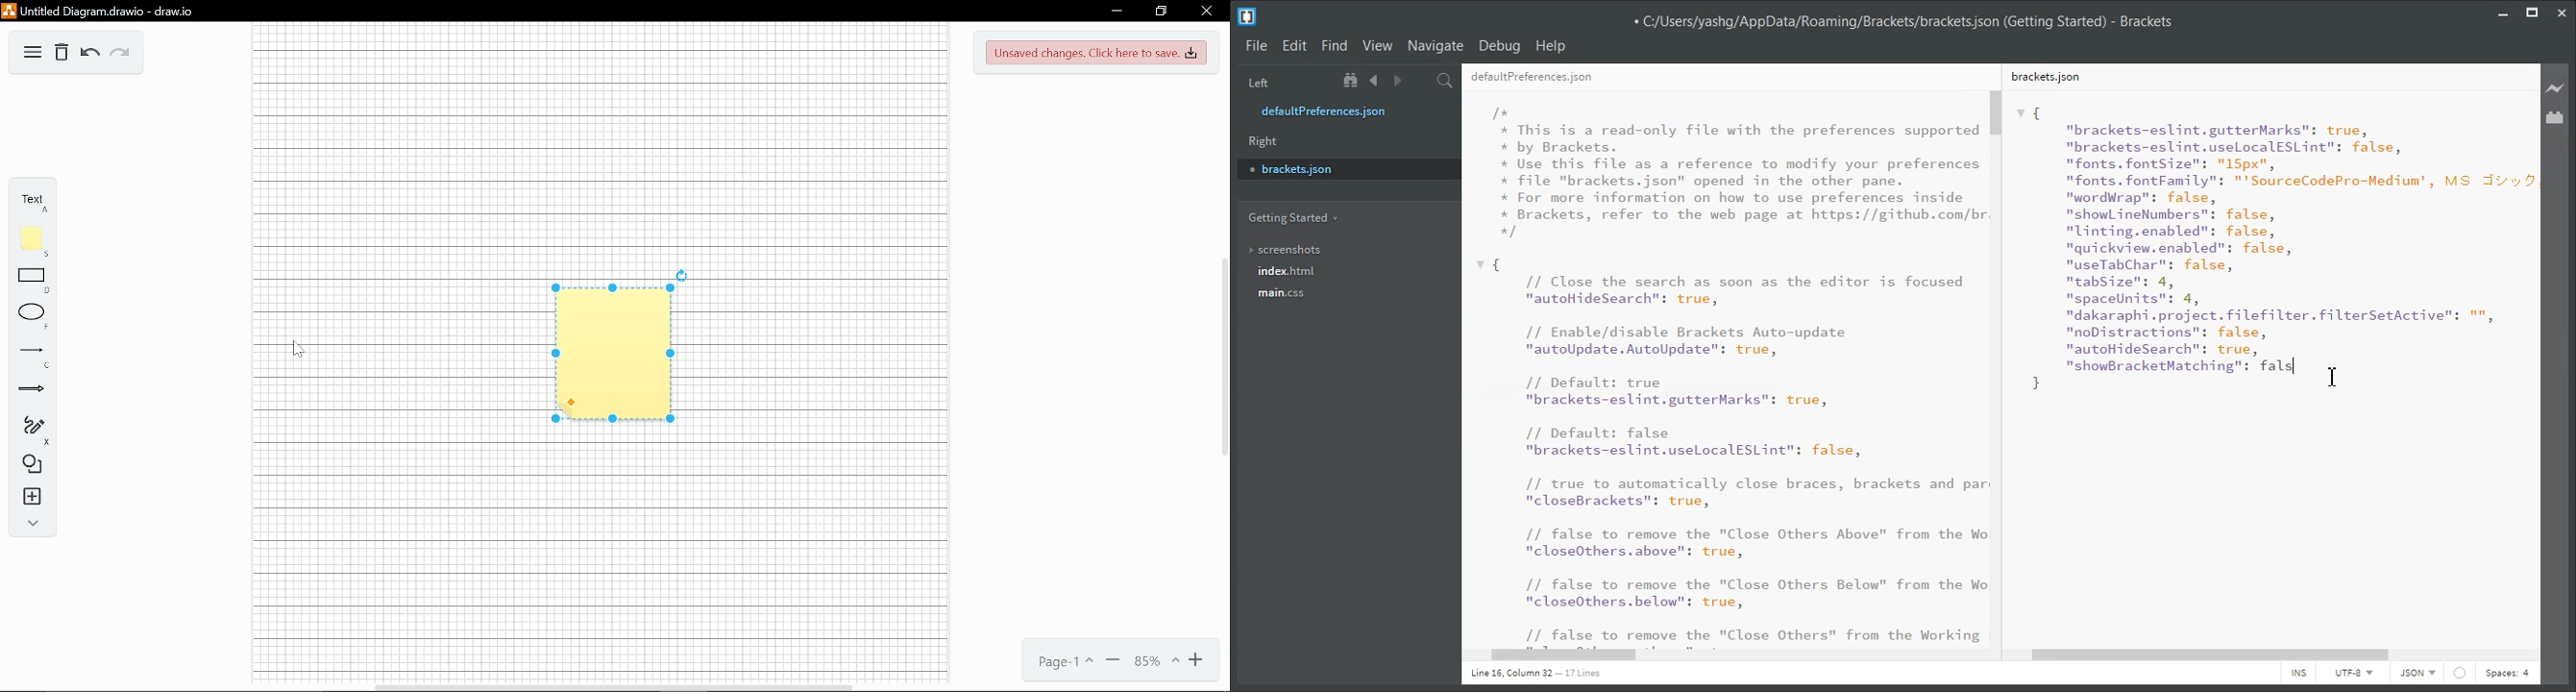  Describe the element at coordinates (598, 369) in the screenshot. I see `Floating note added` at that location.